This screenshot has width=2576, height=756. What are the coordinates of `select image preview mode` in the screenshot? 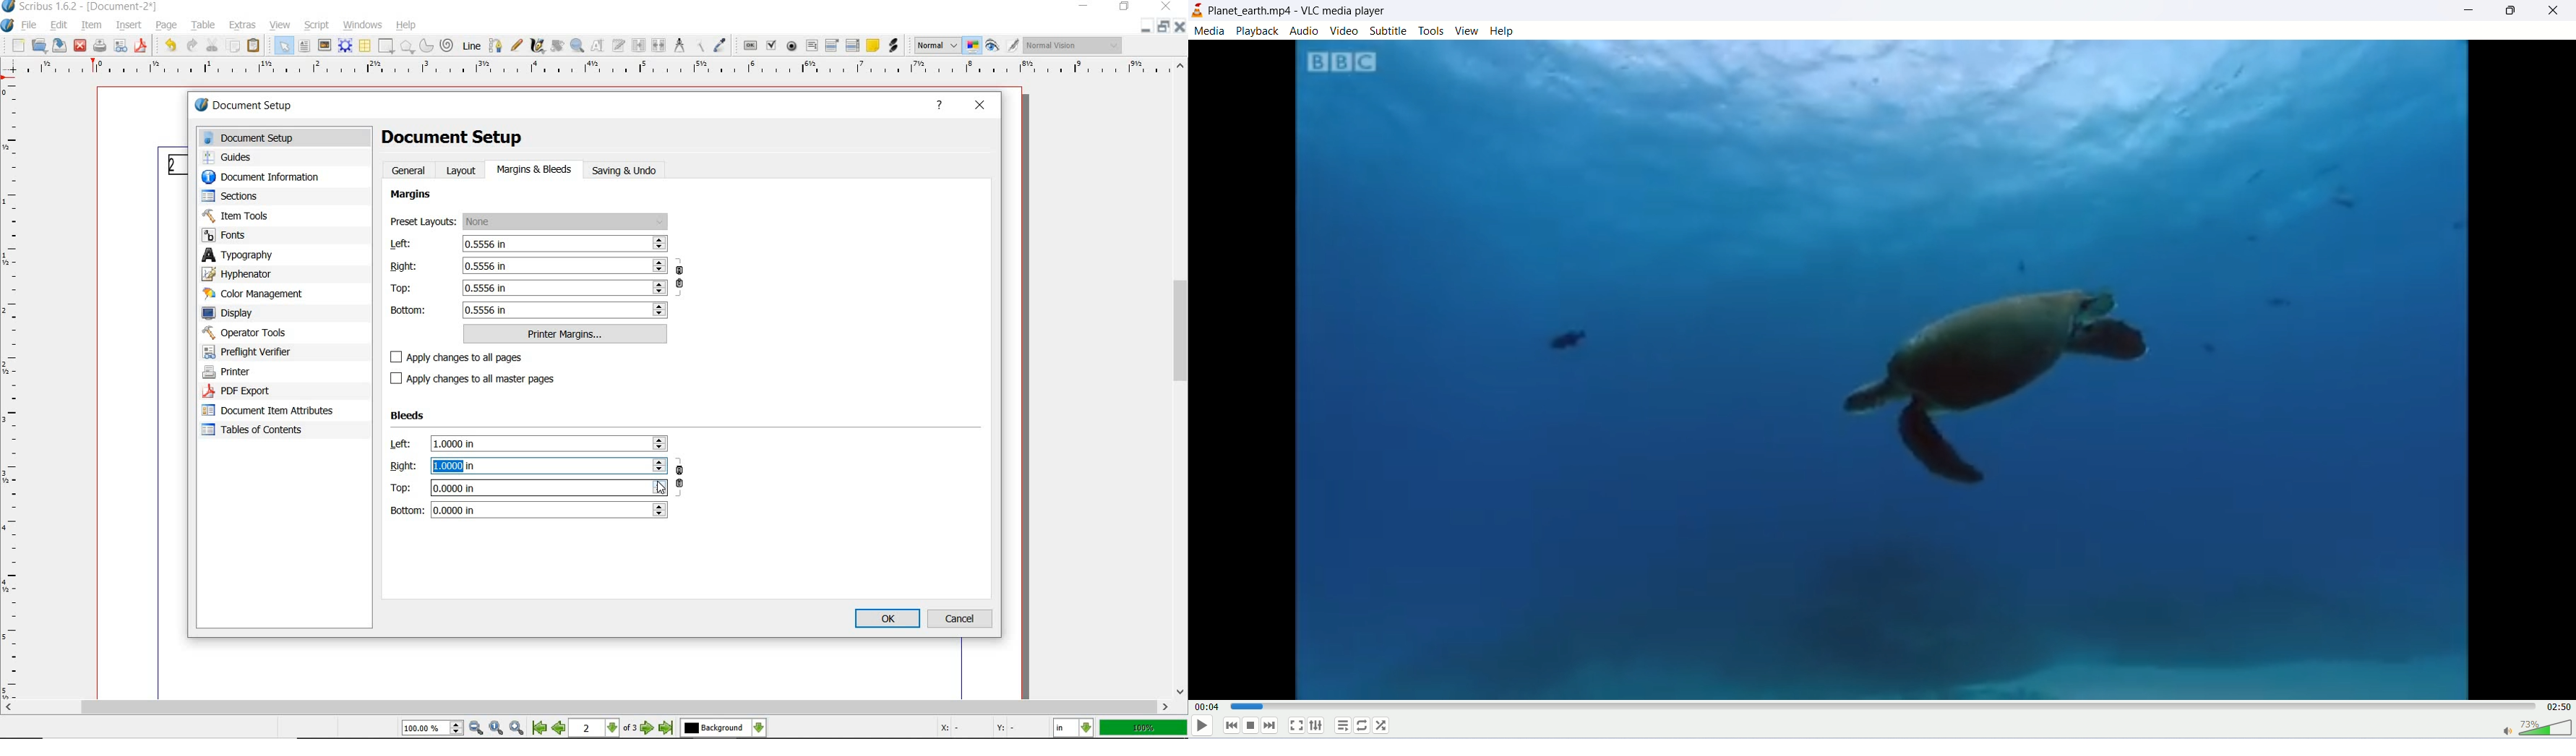 It's located at (937, 45).